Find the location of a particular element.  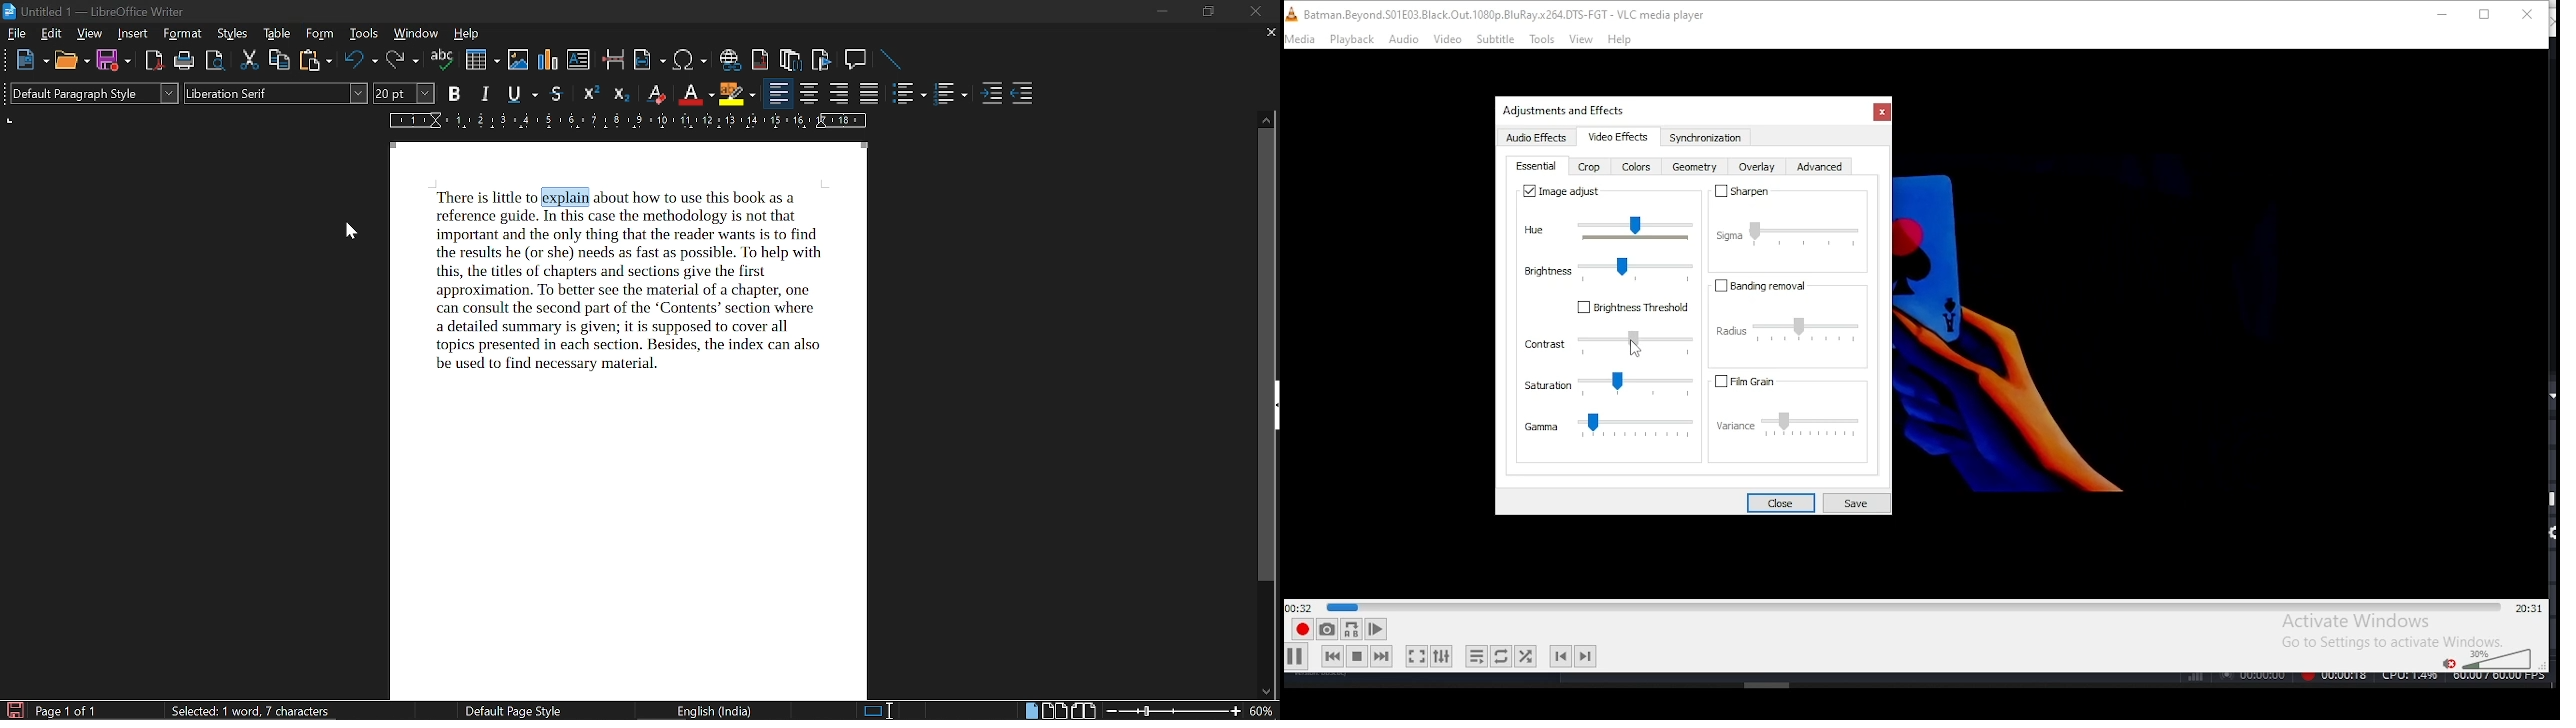

variance settings slider is located at coordinates (1795, 428).